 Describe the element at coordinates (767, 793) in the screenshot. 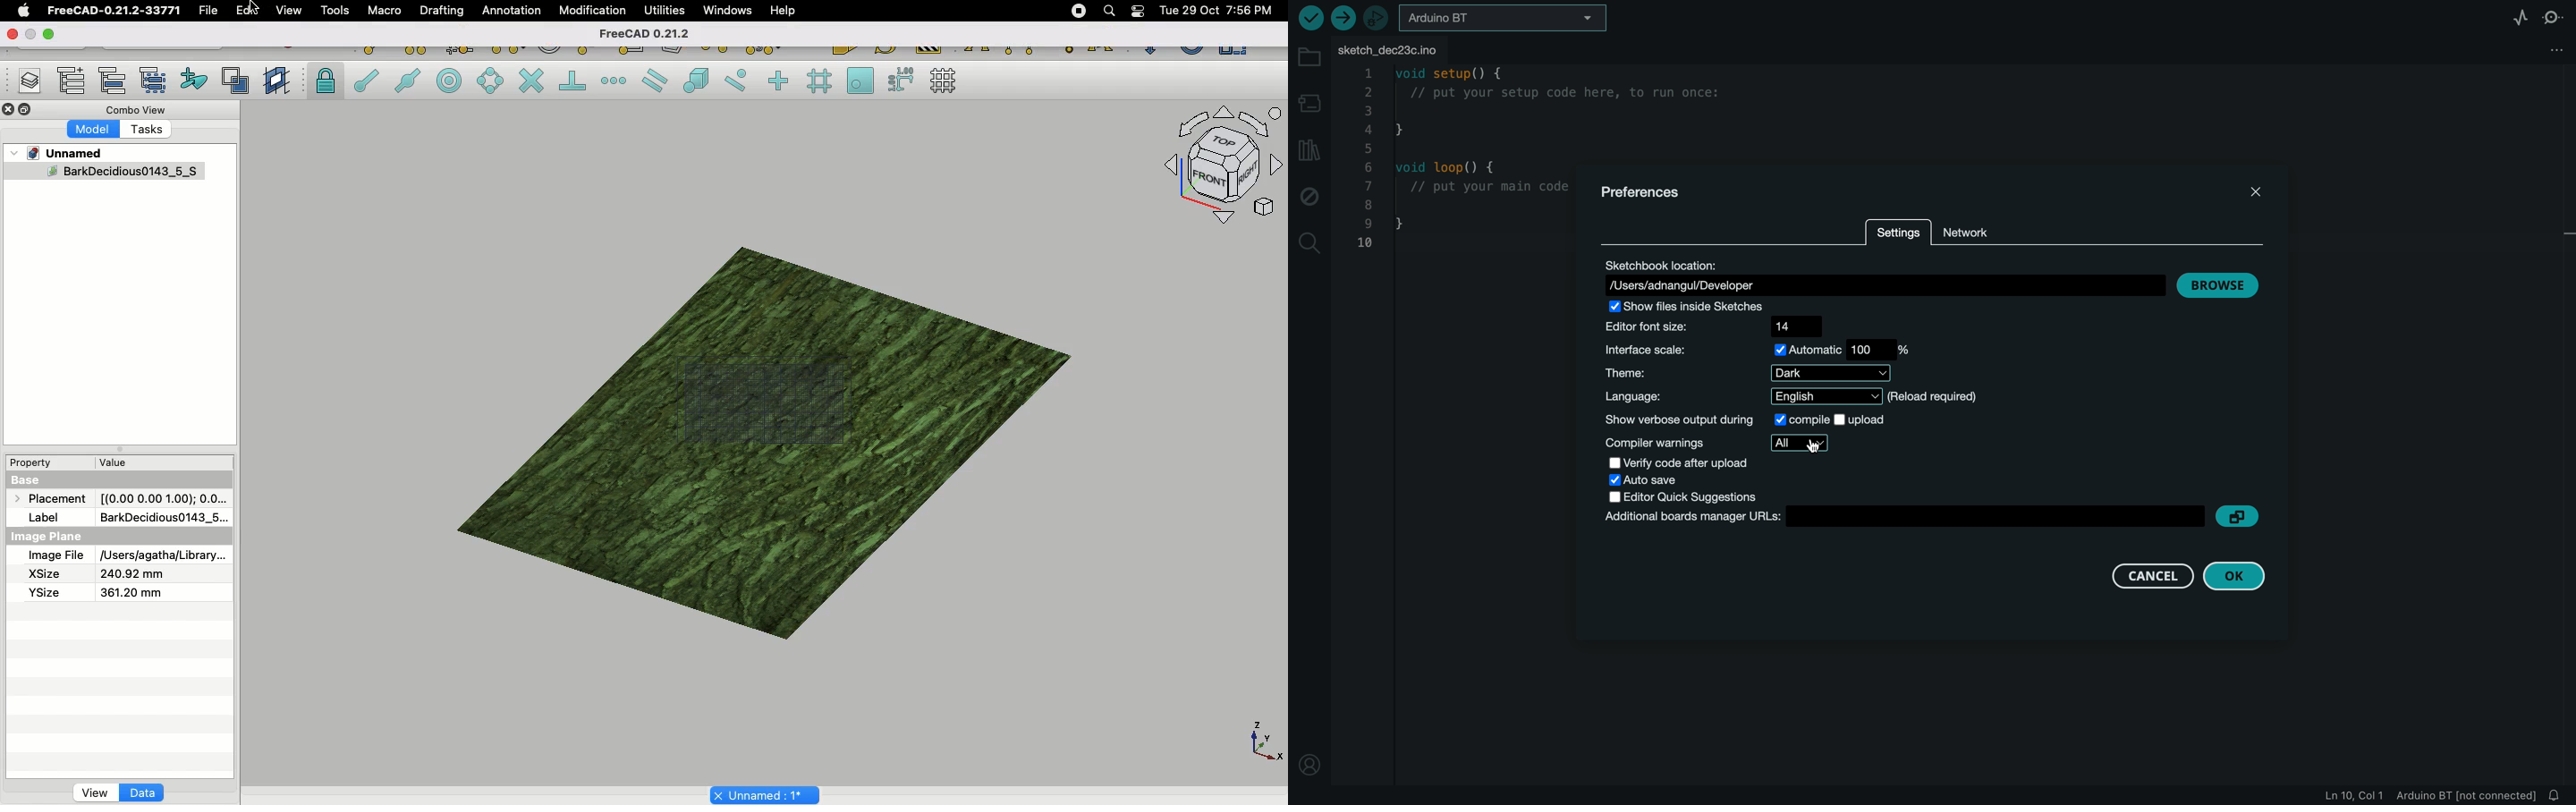

I see `Project name` at that location.